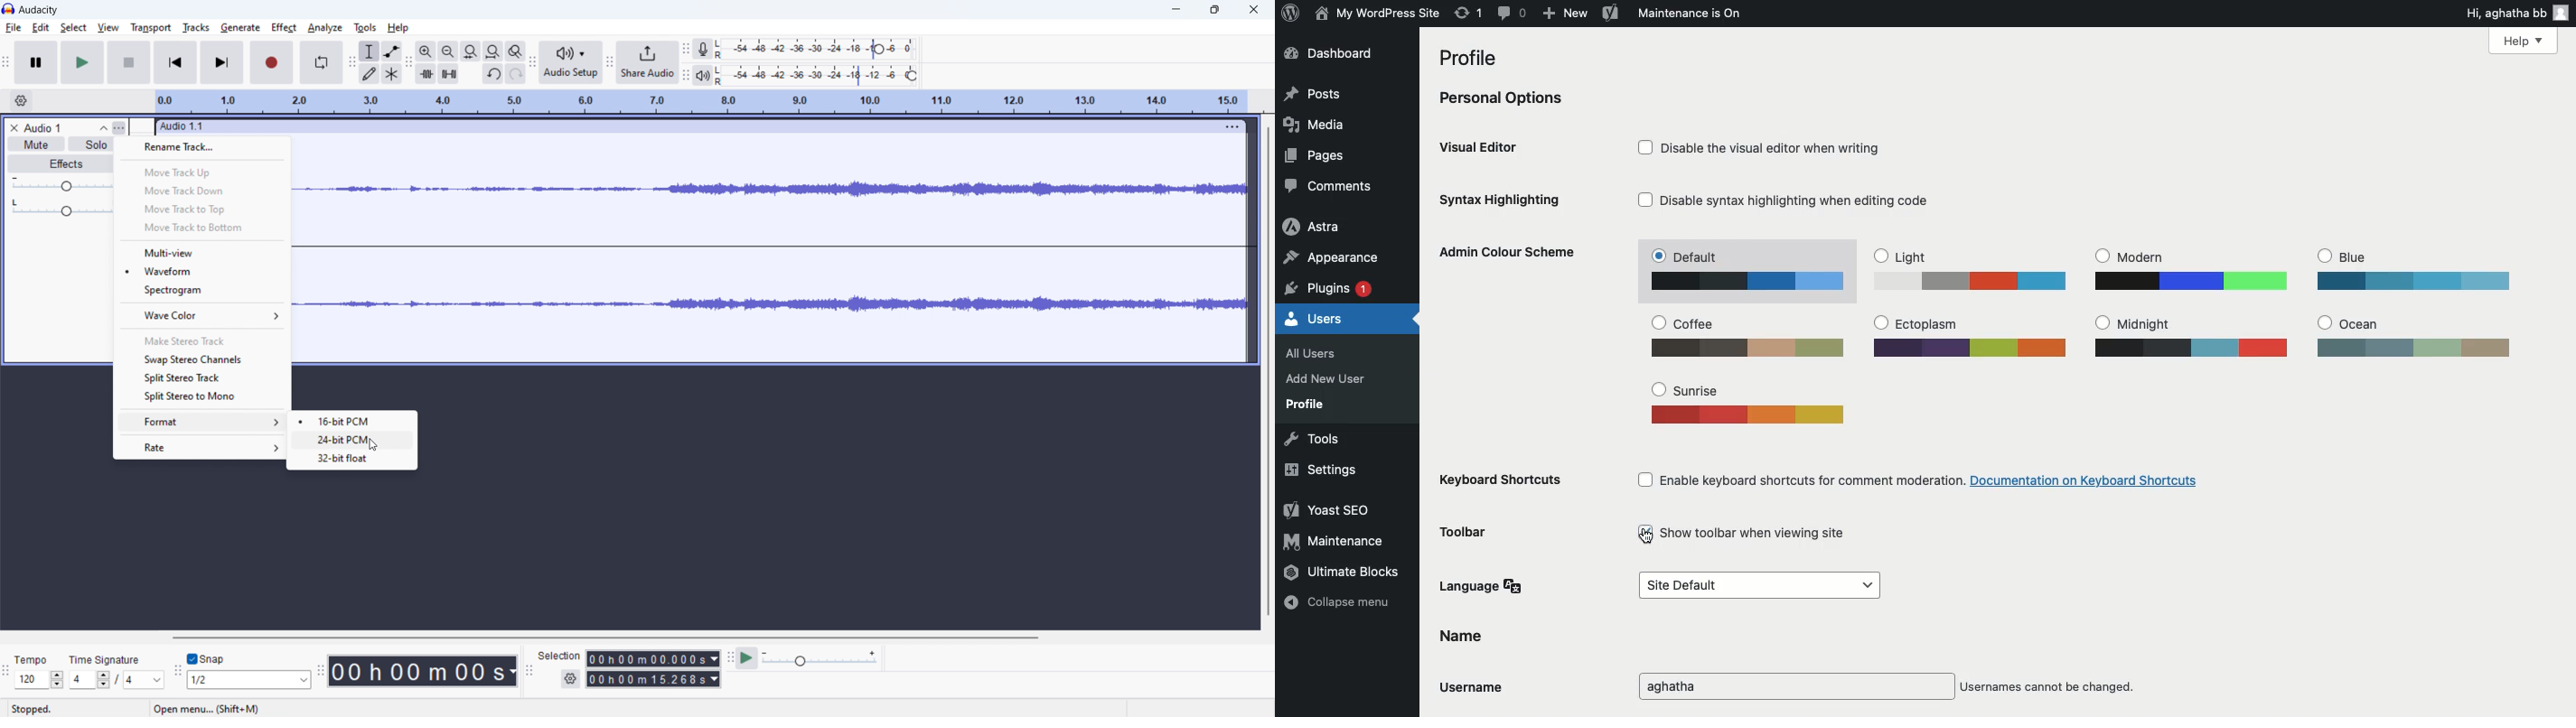 The image size is (2576, 728). Describe the element at coordinates (1468, 13) in the screenshot. I see `Revision` at that location.